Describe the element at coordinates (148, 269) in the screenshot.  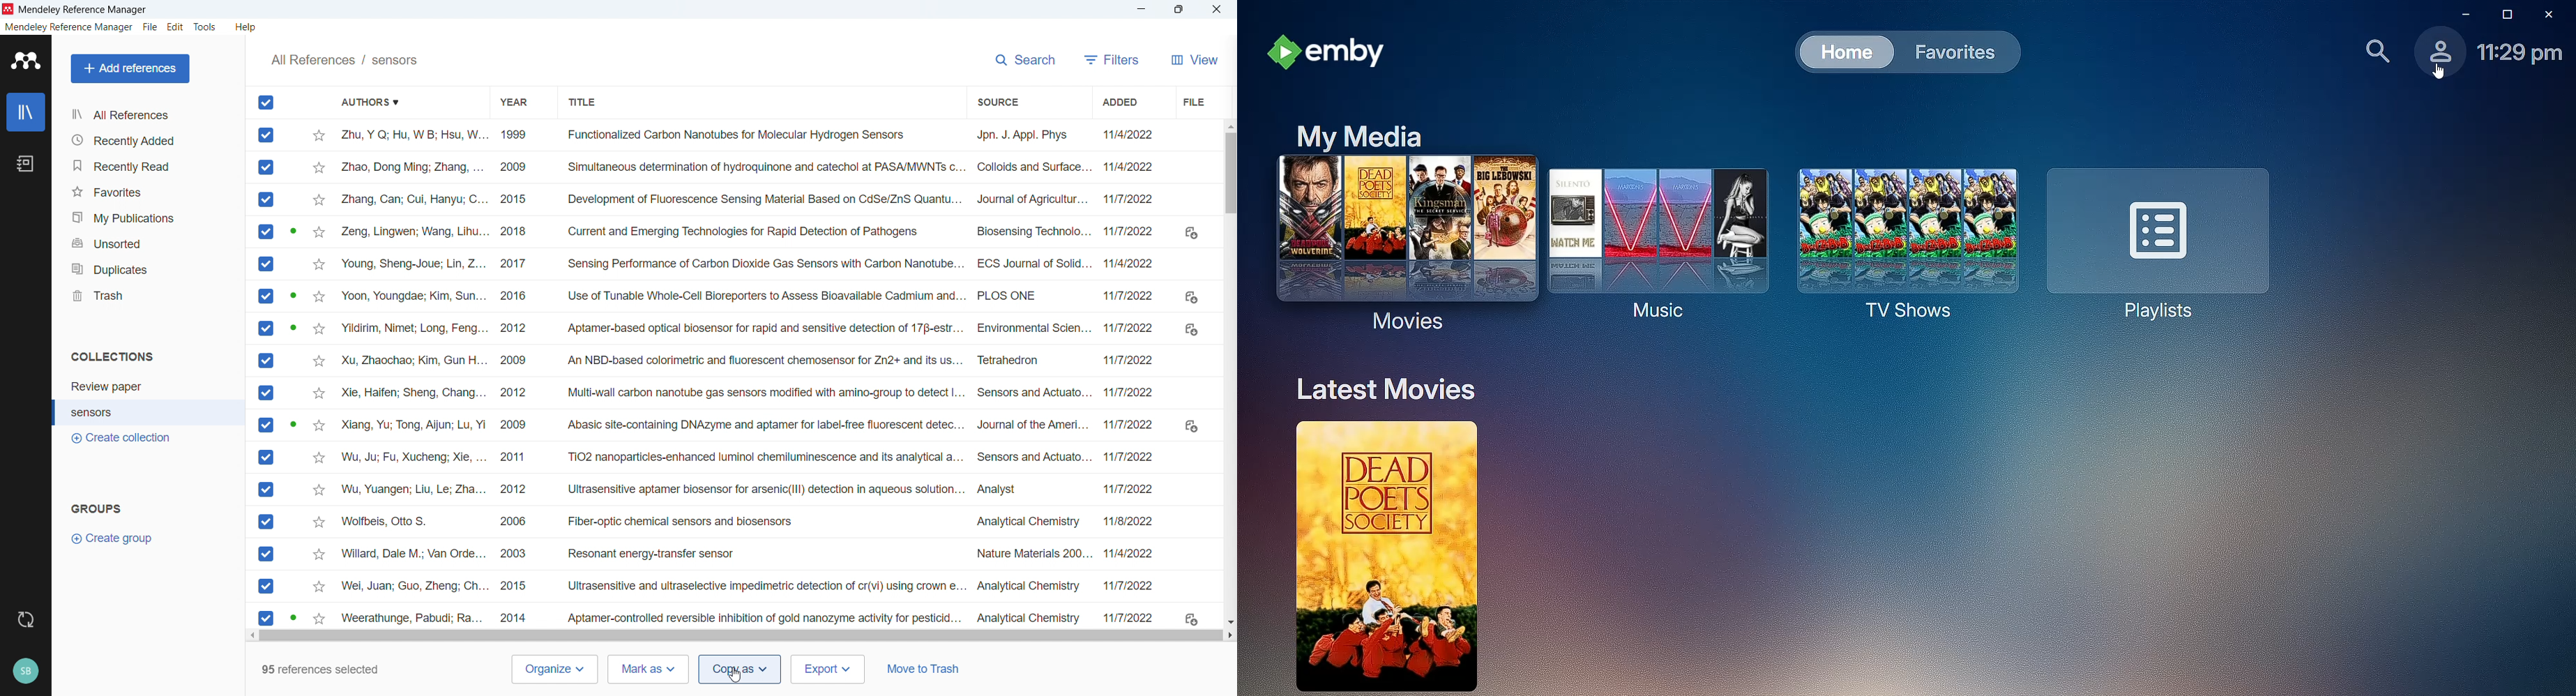
I see `duplicates` at that location.